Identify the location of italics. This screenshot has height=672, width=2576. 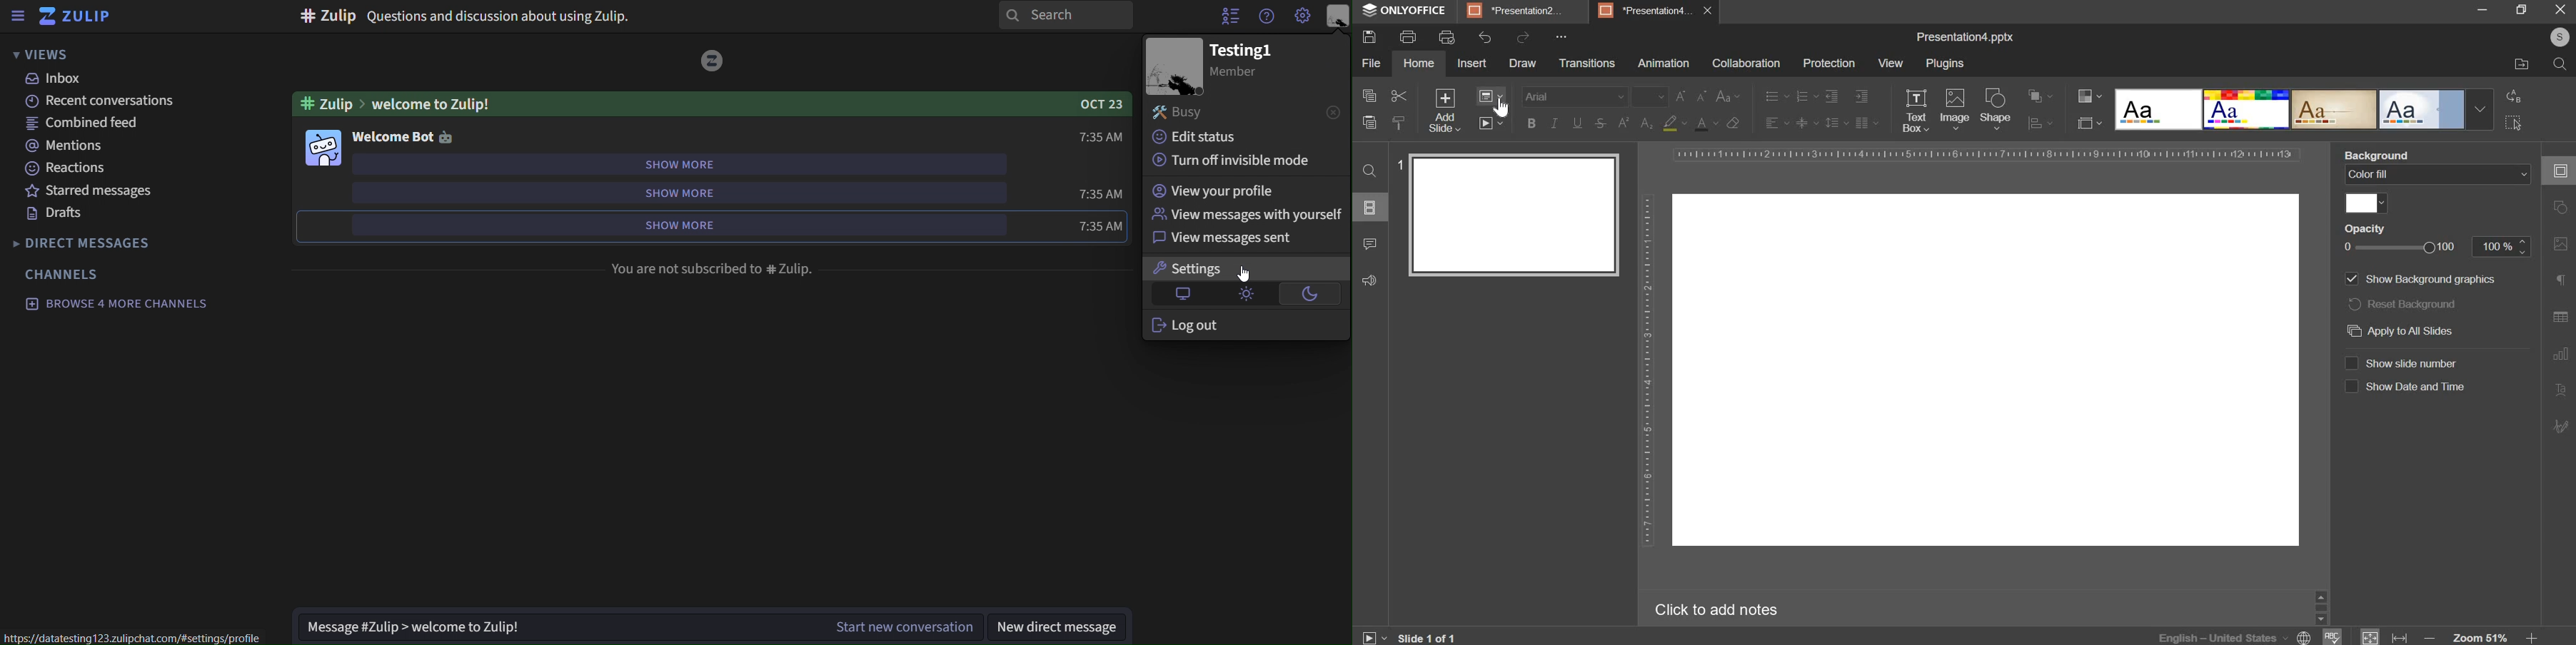
(1555, 121).